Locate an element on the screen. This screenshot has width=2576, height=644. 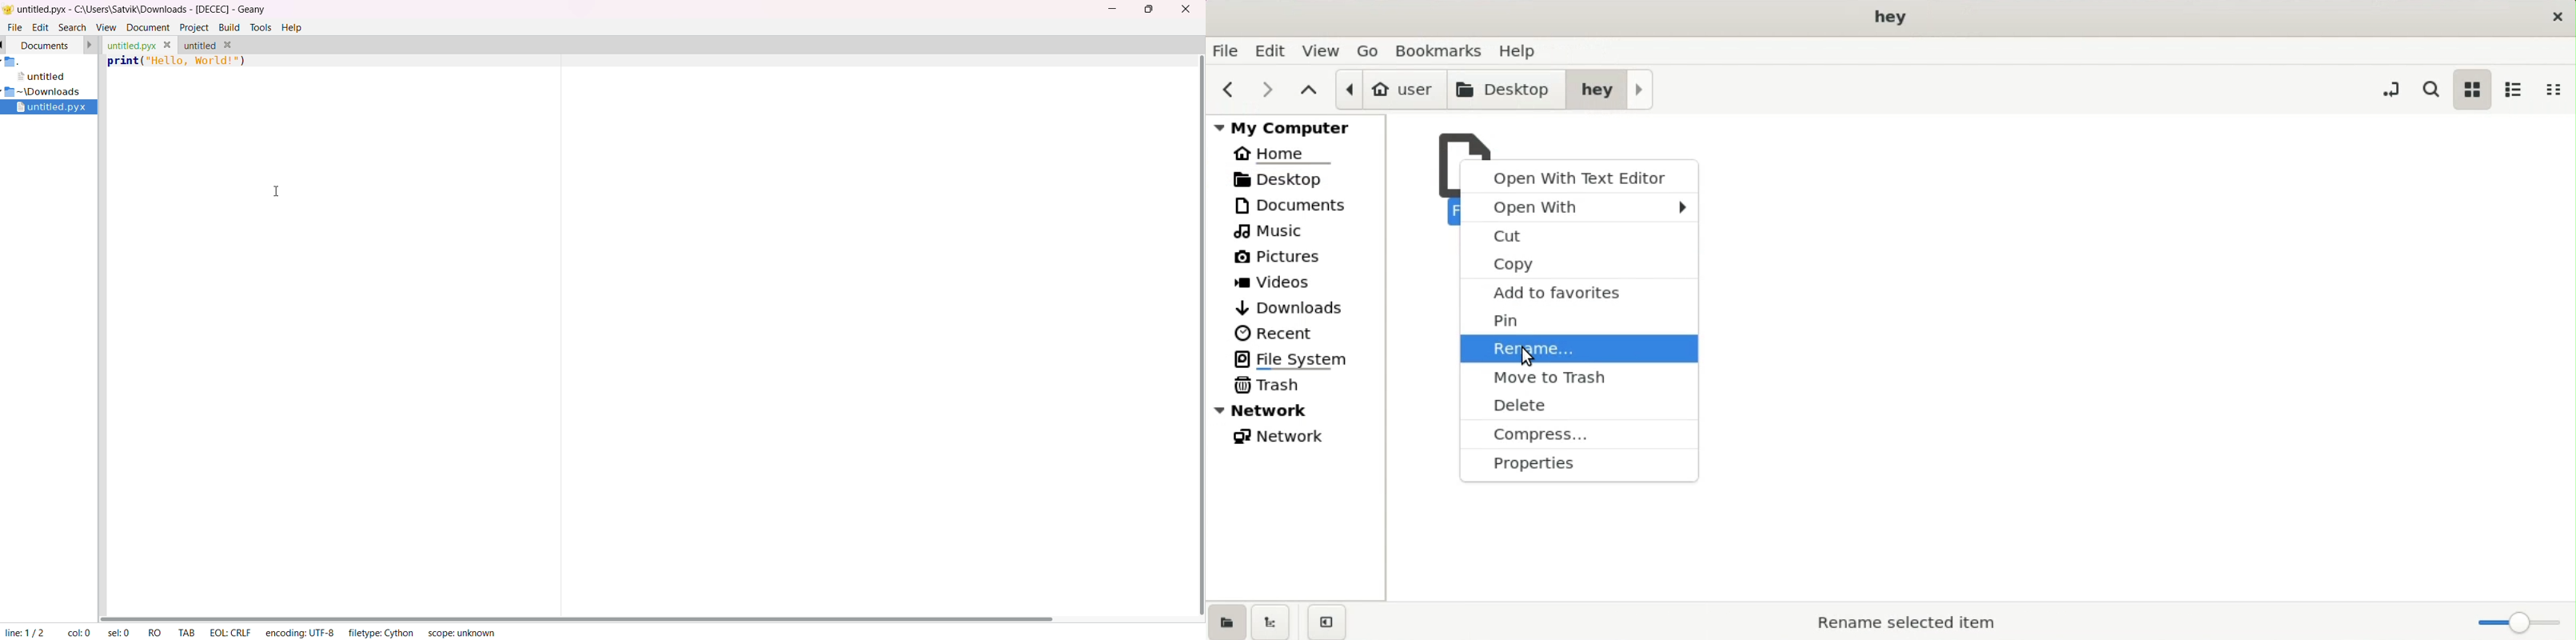
bookmarks is located at coordinates (1443, 49).